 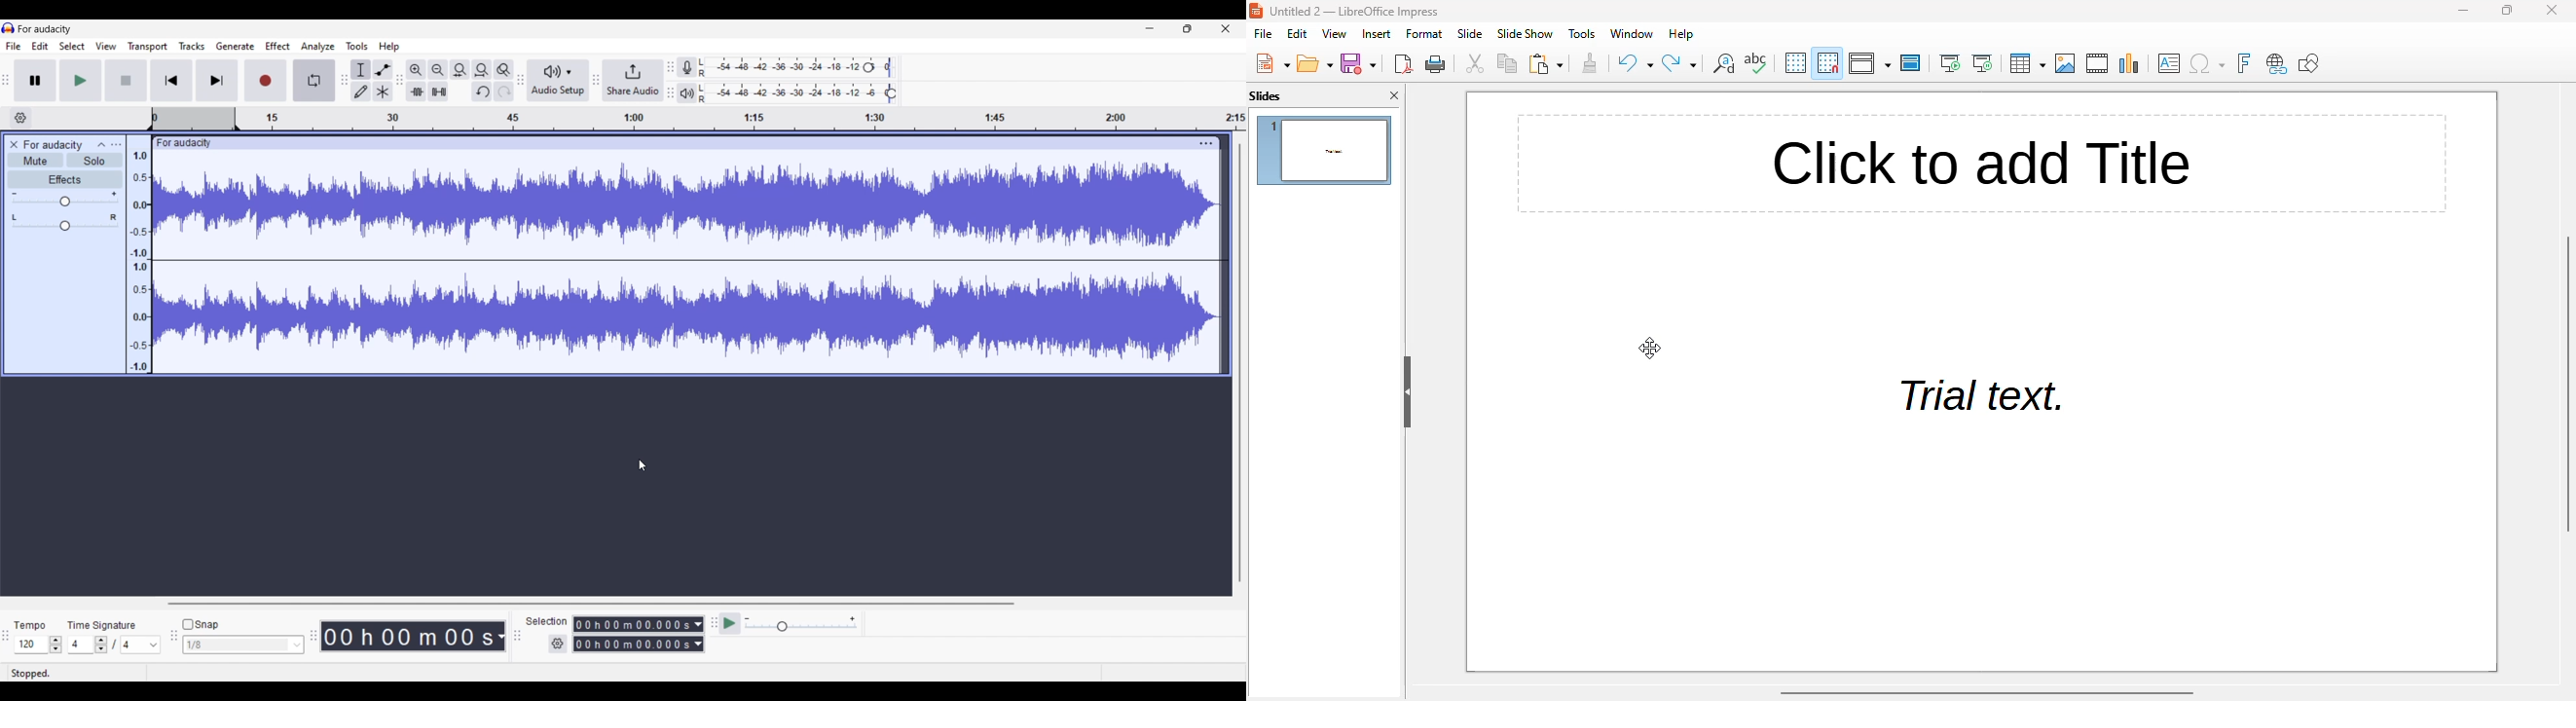 I want to click on Fit project to width, so click(x=482, y=70).